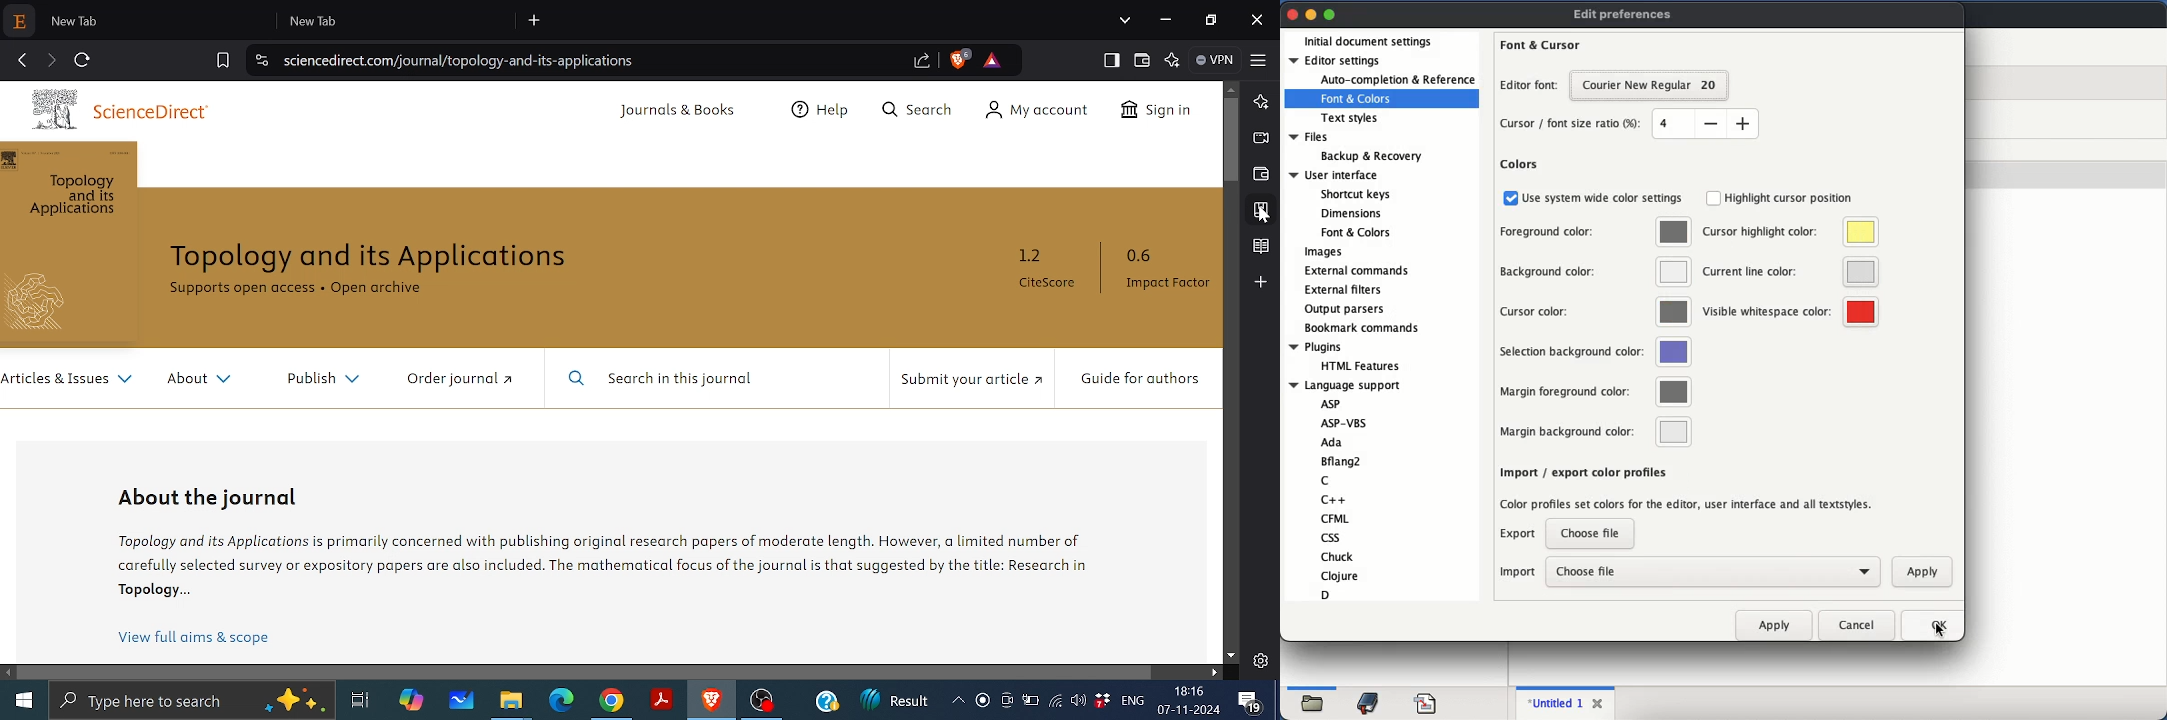 This screenshot has height=728, width=2184. Describe the element at coordinates (1531, 86) in the screenshot. I see `editor font` at that location.